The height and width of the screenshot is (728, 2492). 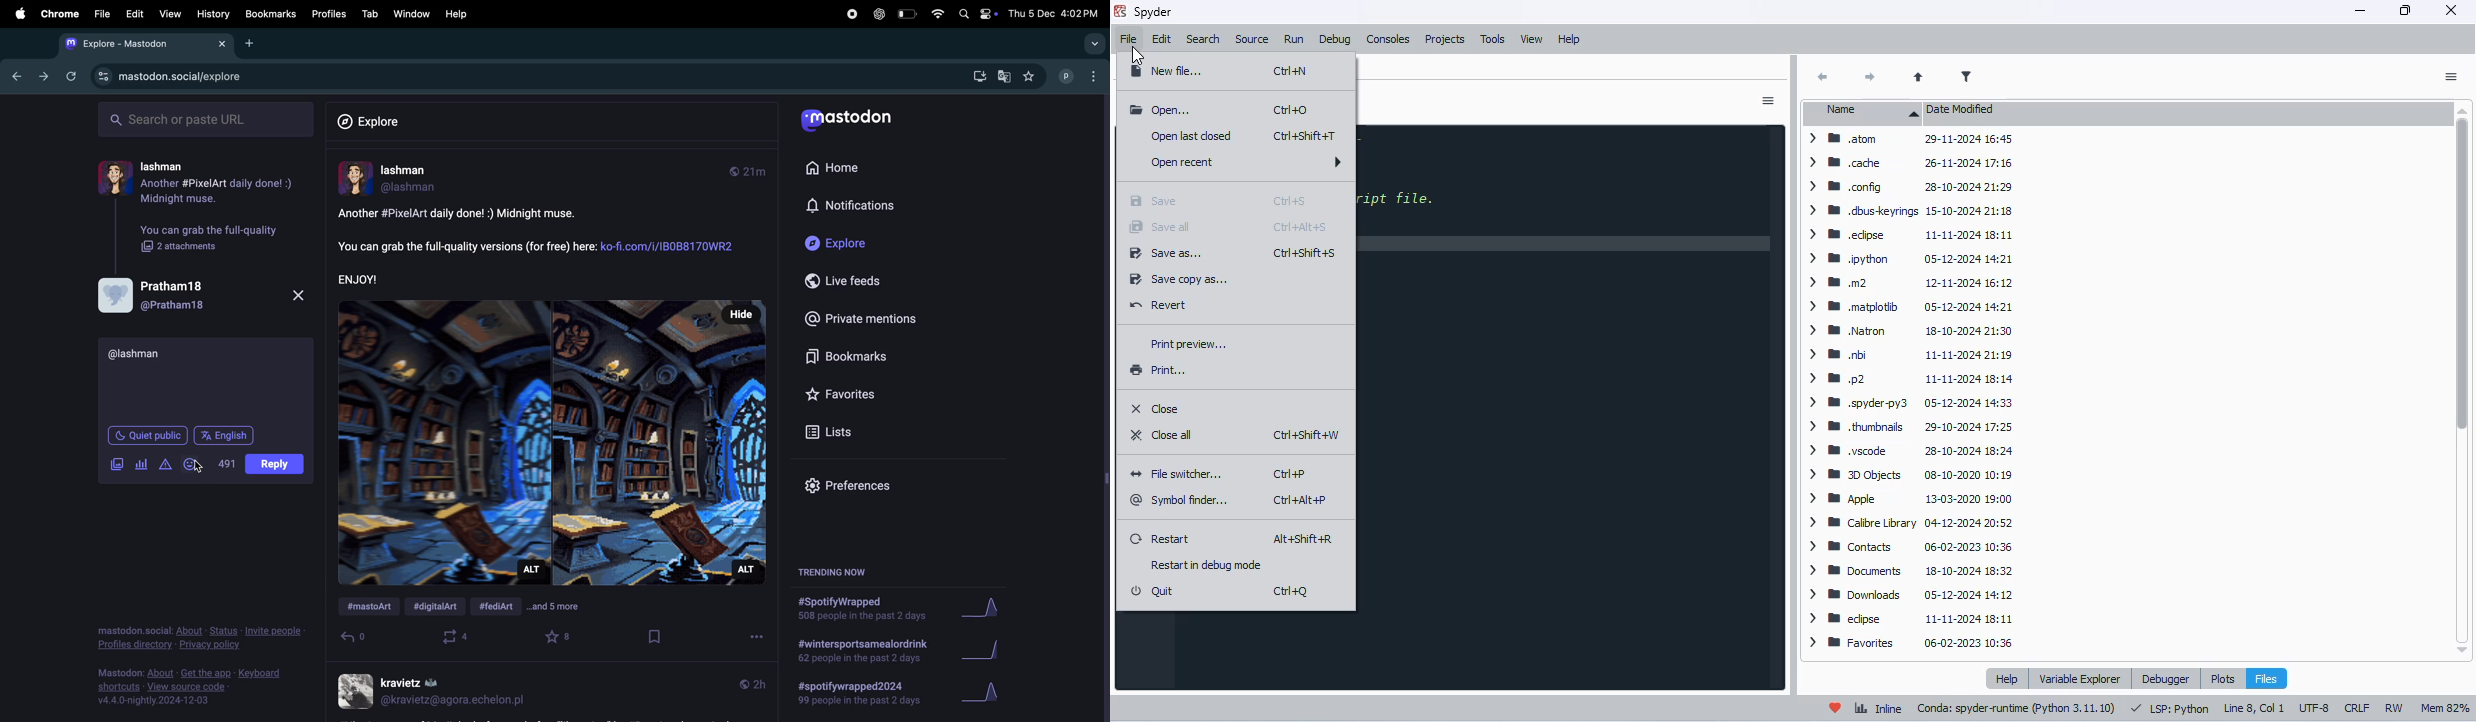 What do you see at coordinates (934, 12) in the screenshot?
I see `wifi` at bounding box center [934, 12].